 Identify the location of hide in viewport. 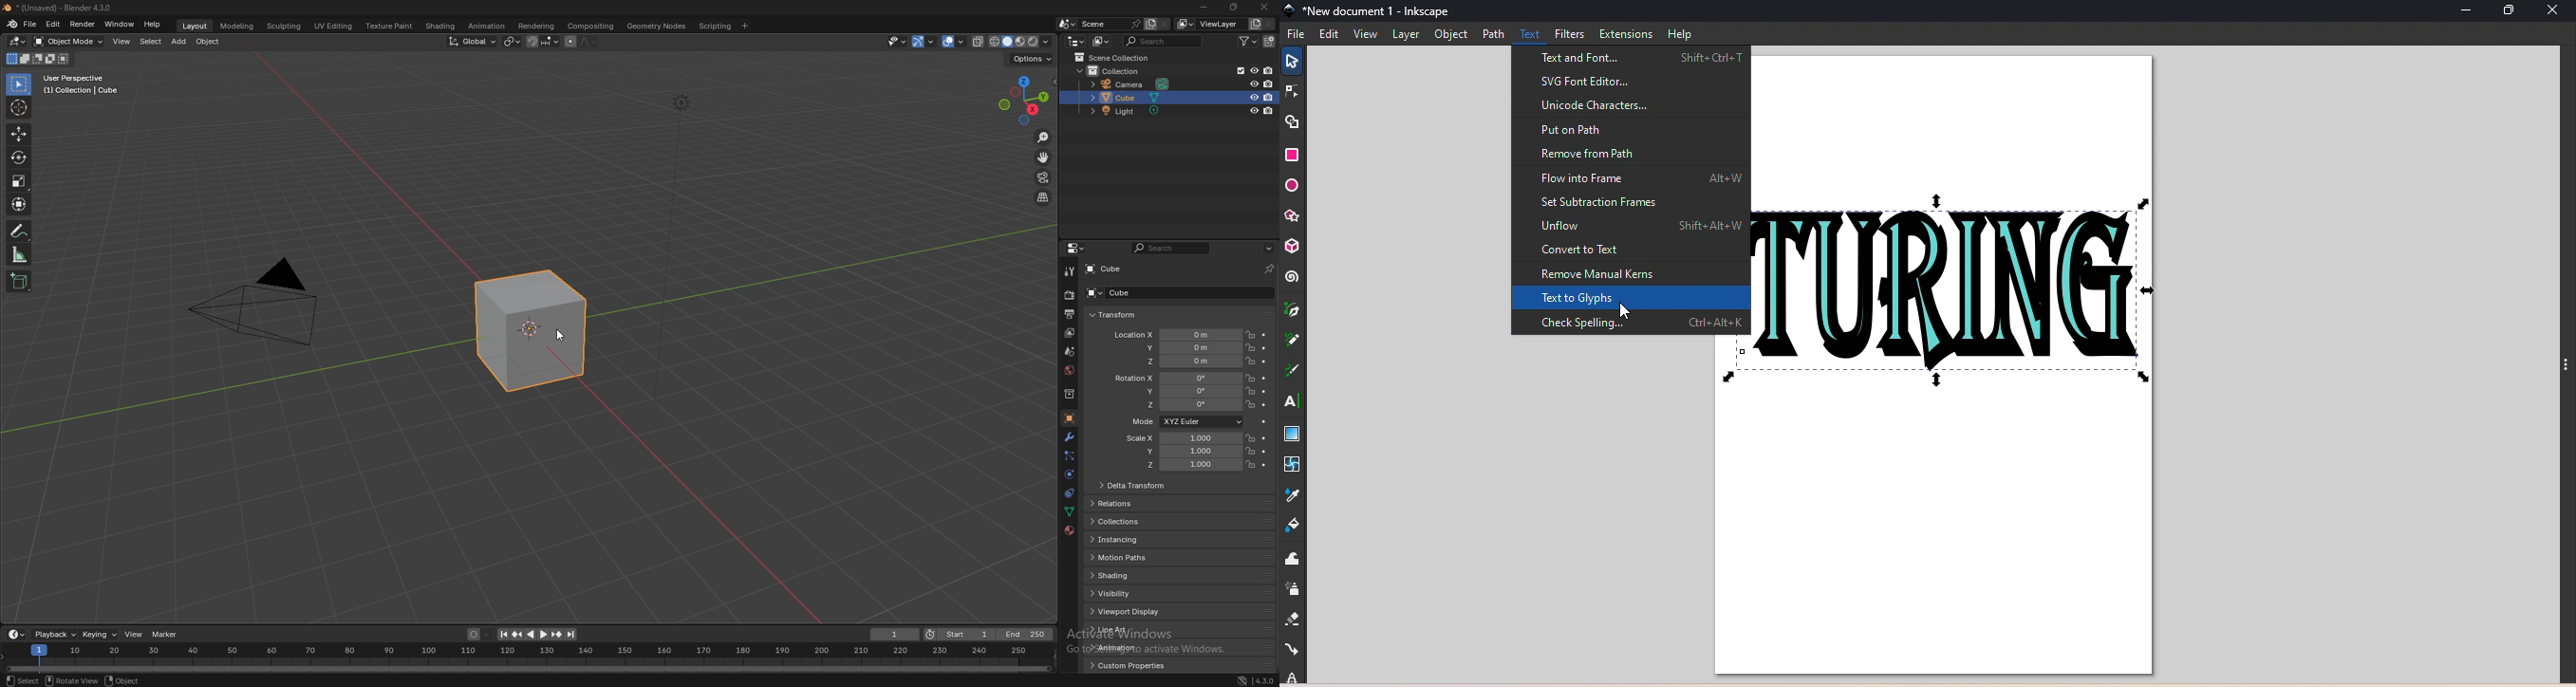
(1254, 70).